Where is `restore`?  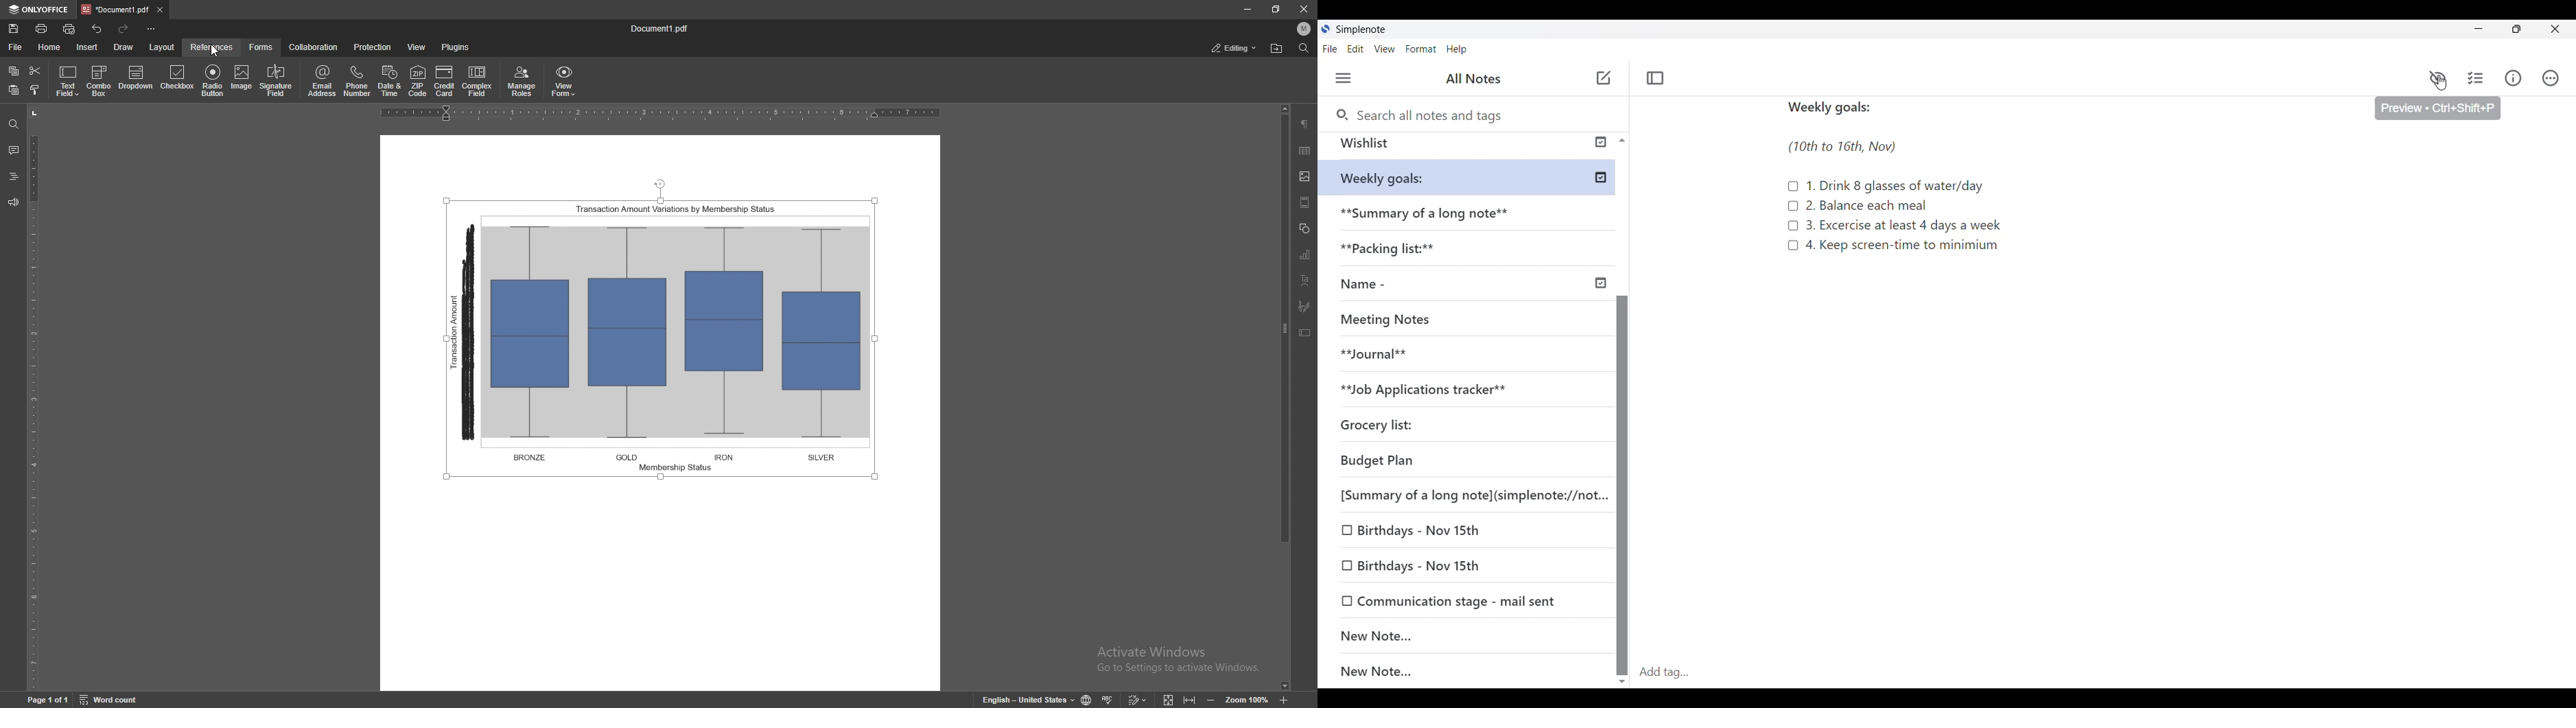 restore is located at coordinates (2528, 31).